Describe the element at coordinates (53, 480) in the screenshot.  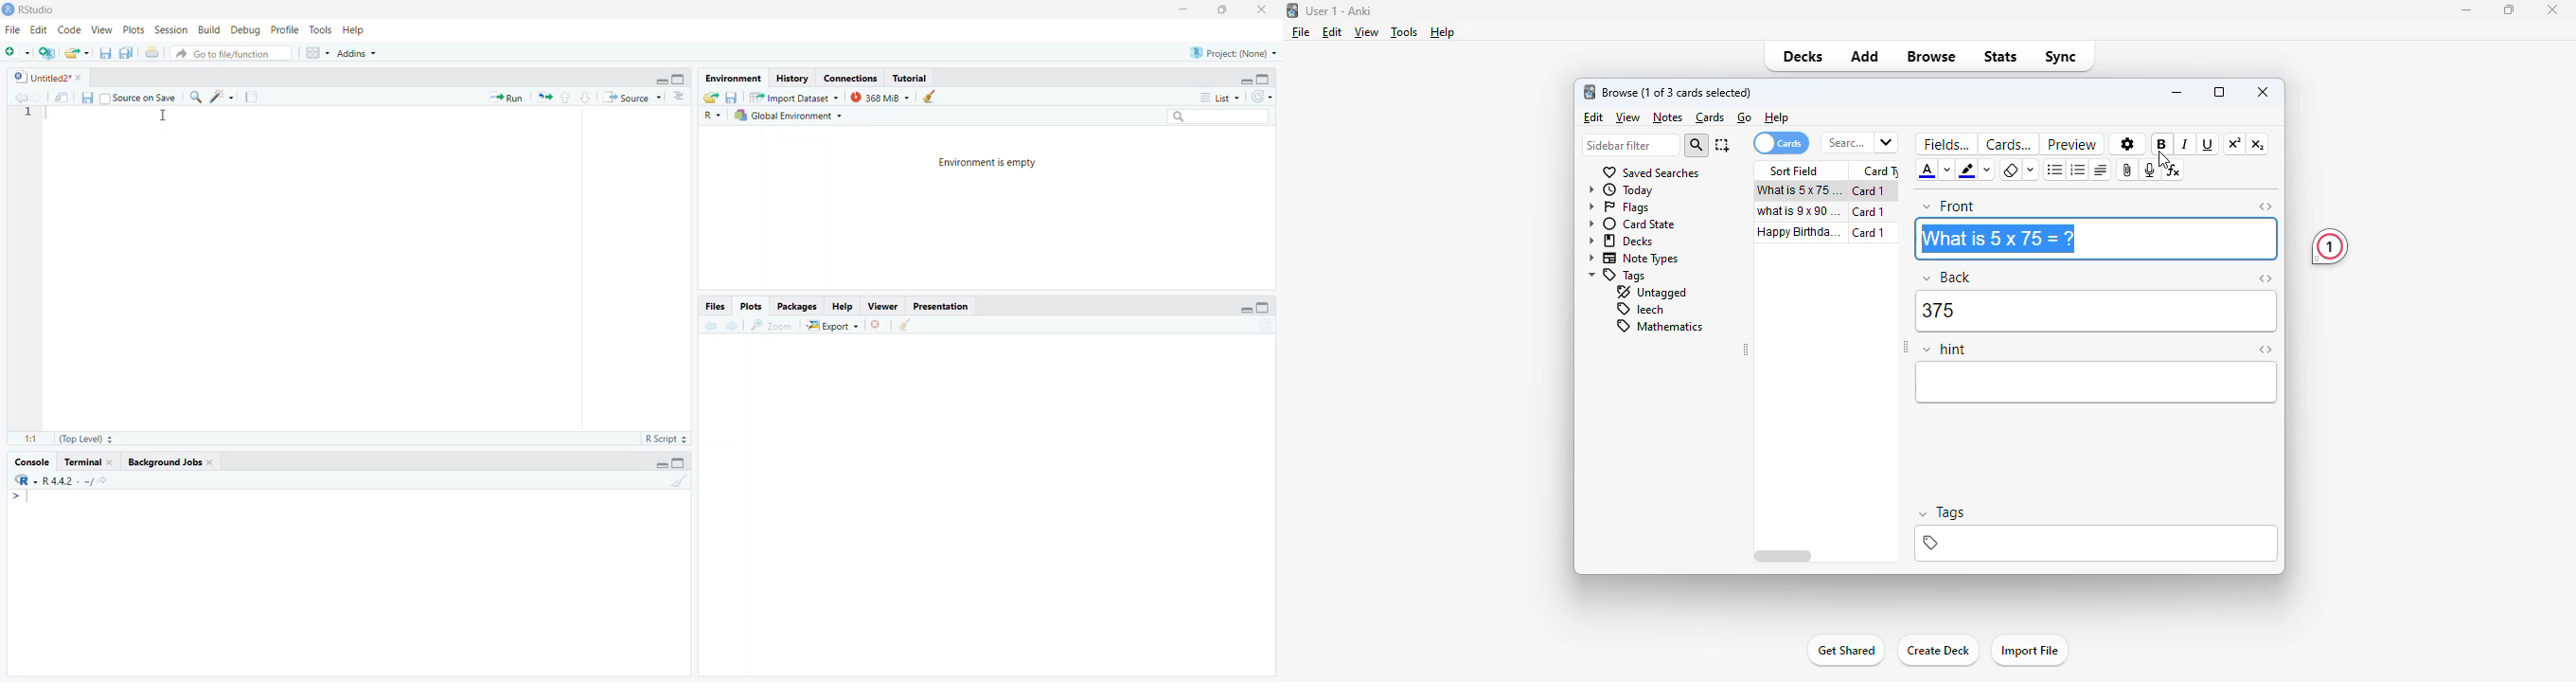
I see `R442 . ~/` at that location.